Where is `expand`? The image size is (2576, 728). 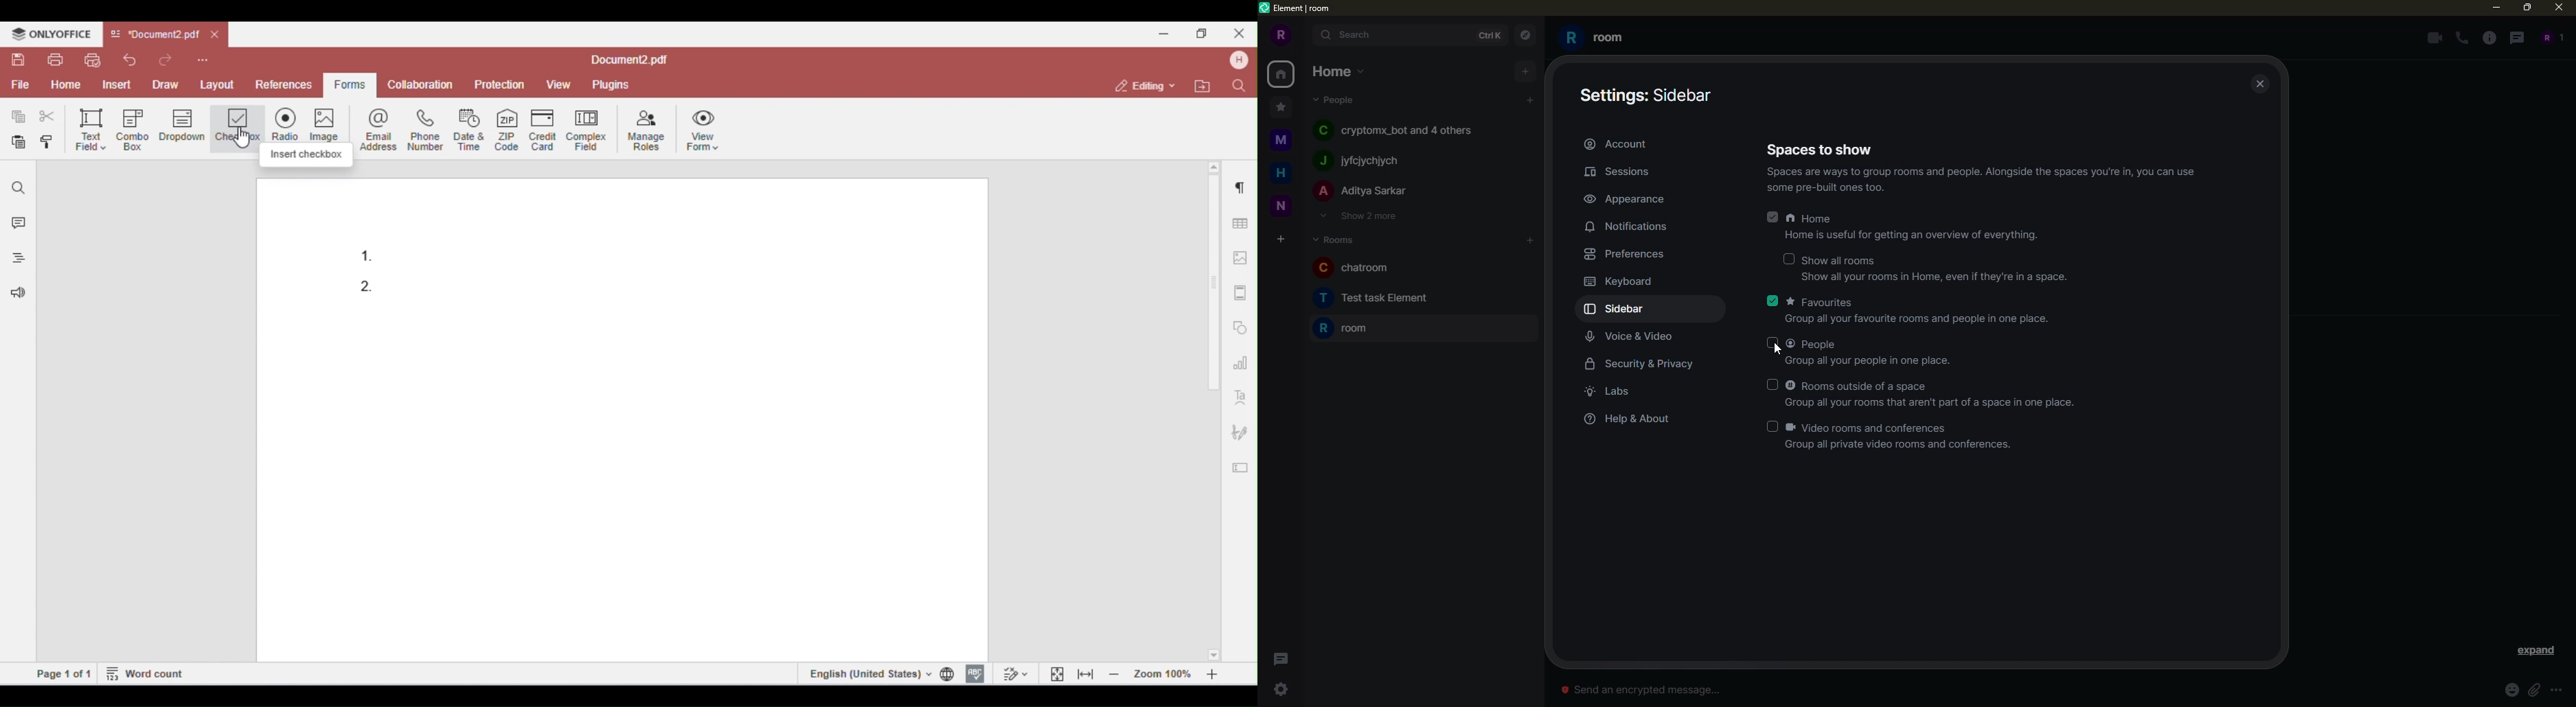
expand is located at coordinates (1304, 34).